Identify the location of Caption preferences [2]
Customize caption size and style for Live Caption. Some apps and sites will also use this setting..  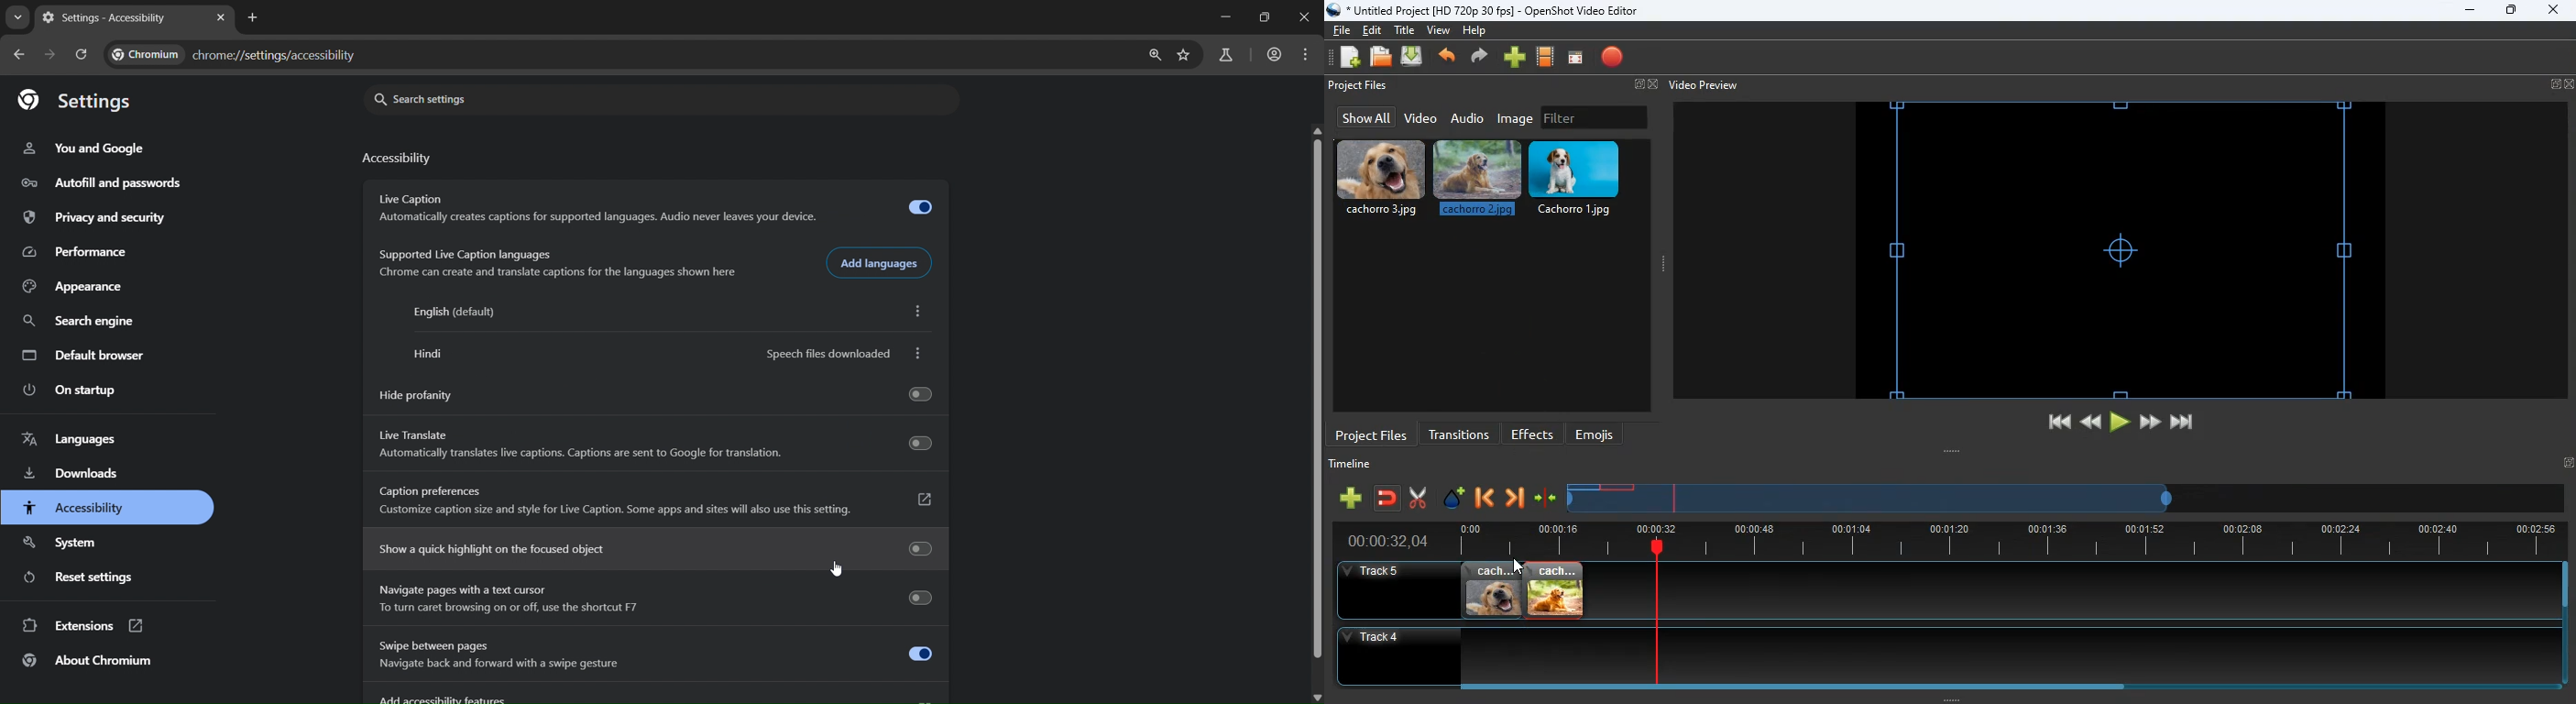
(657, 502).